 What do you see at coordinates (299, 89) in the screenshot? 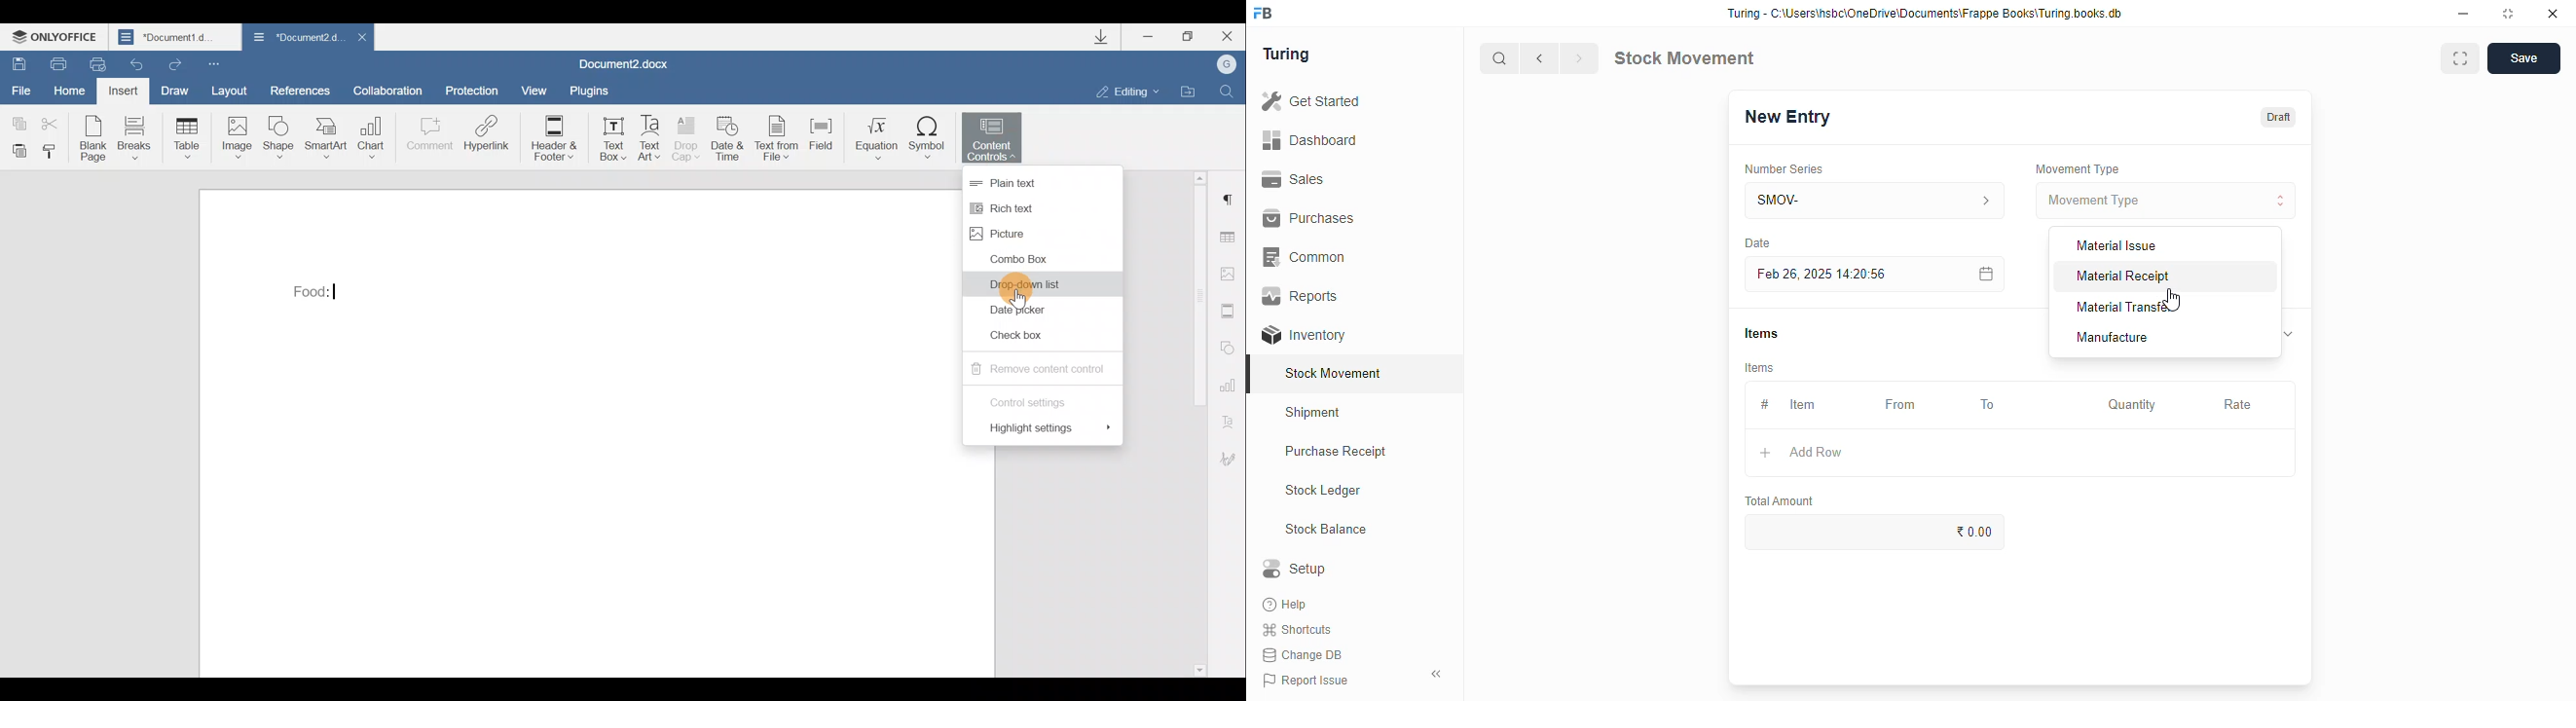
I see `References` at bounding box center [299, 89].